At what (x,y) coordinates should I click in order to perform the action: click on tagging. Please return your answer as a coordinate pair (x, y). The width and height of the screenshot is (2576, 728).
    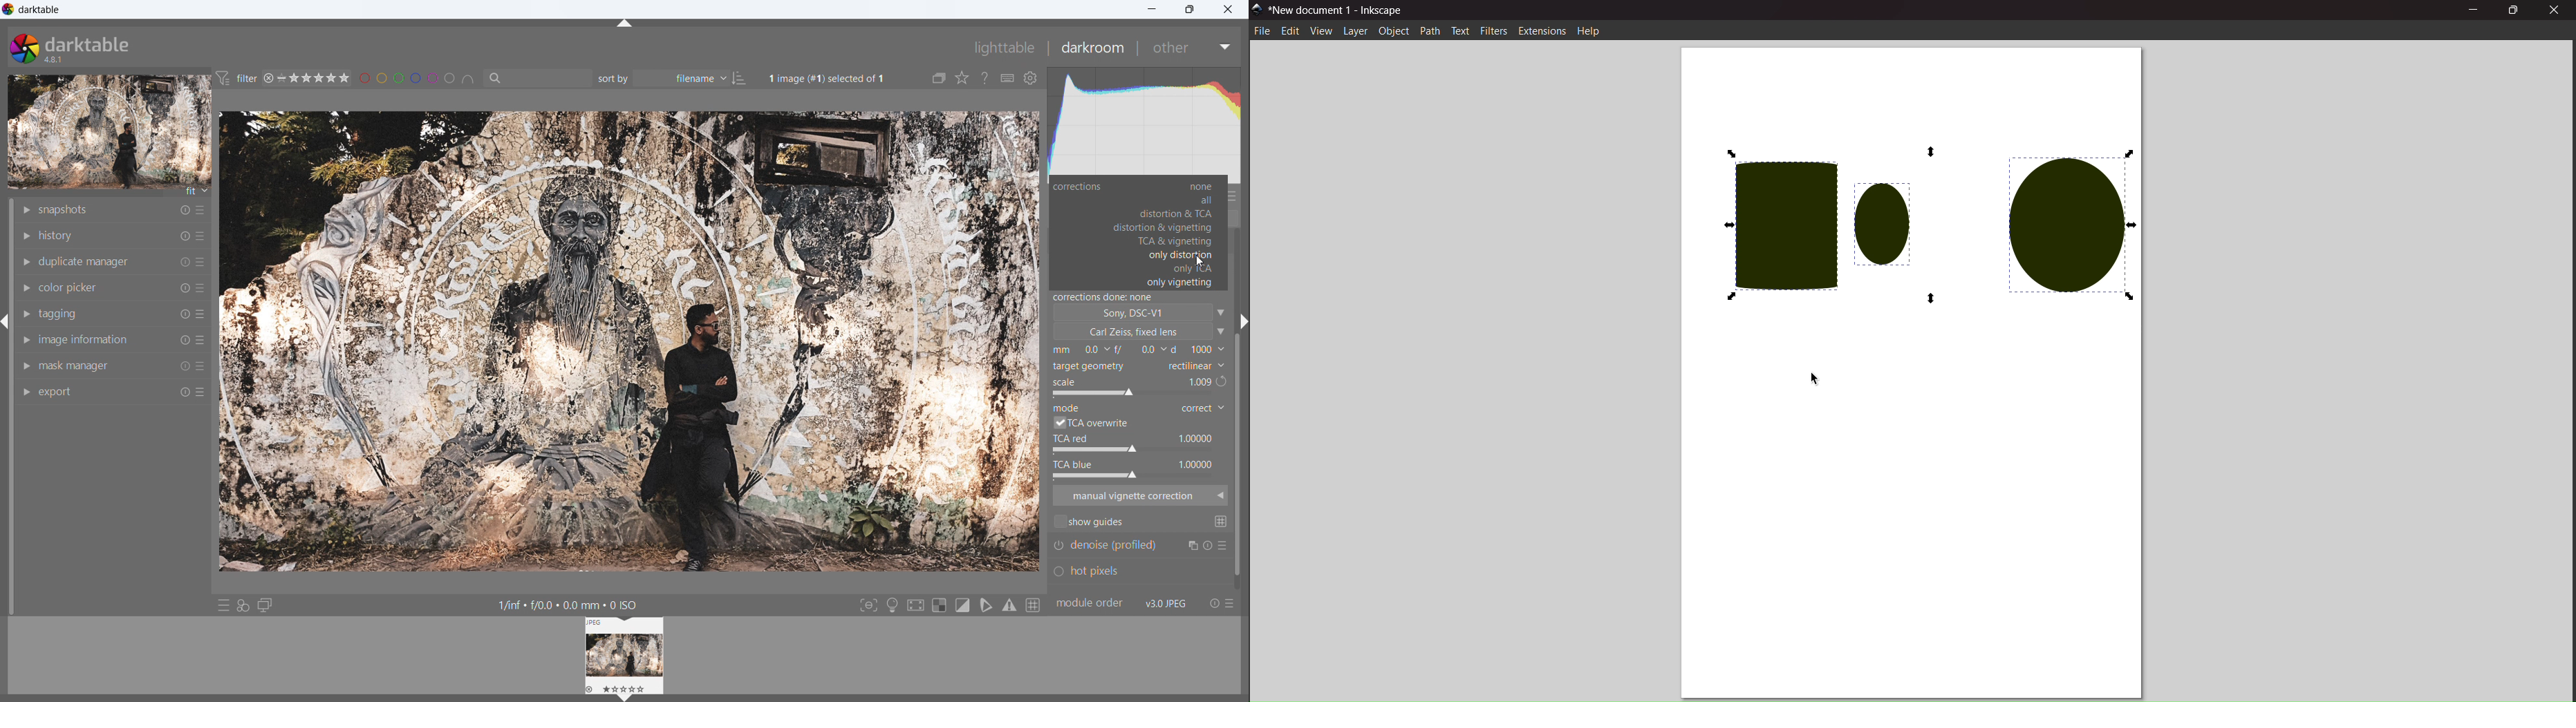
    Looking at the image, I should click on (60, 315).